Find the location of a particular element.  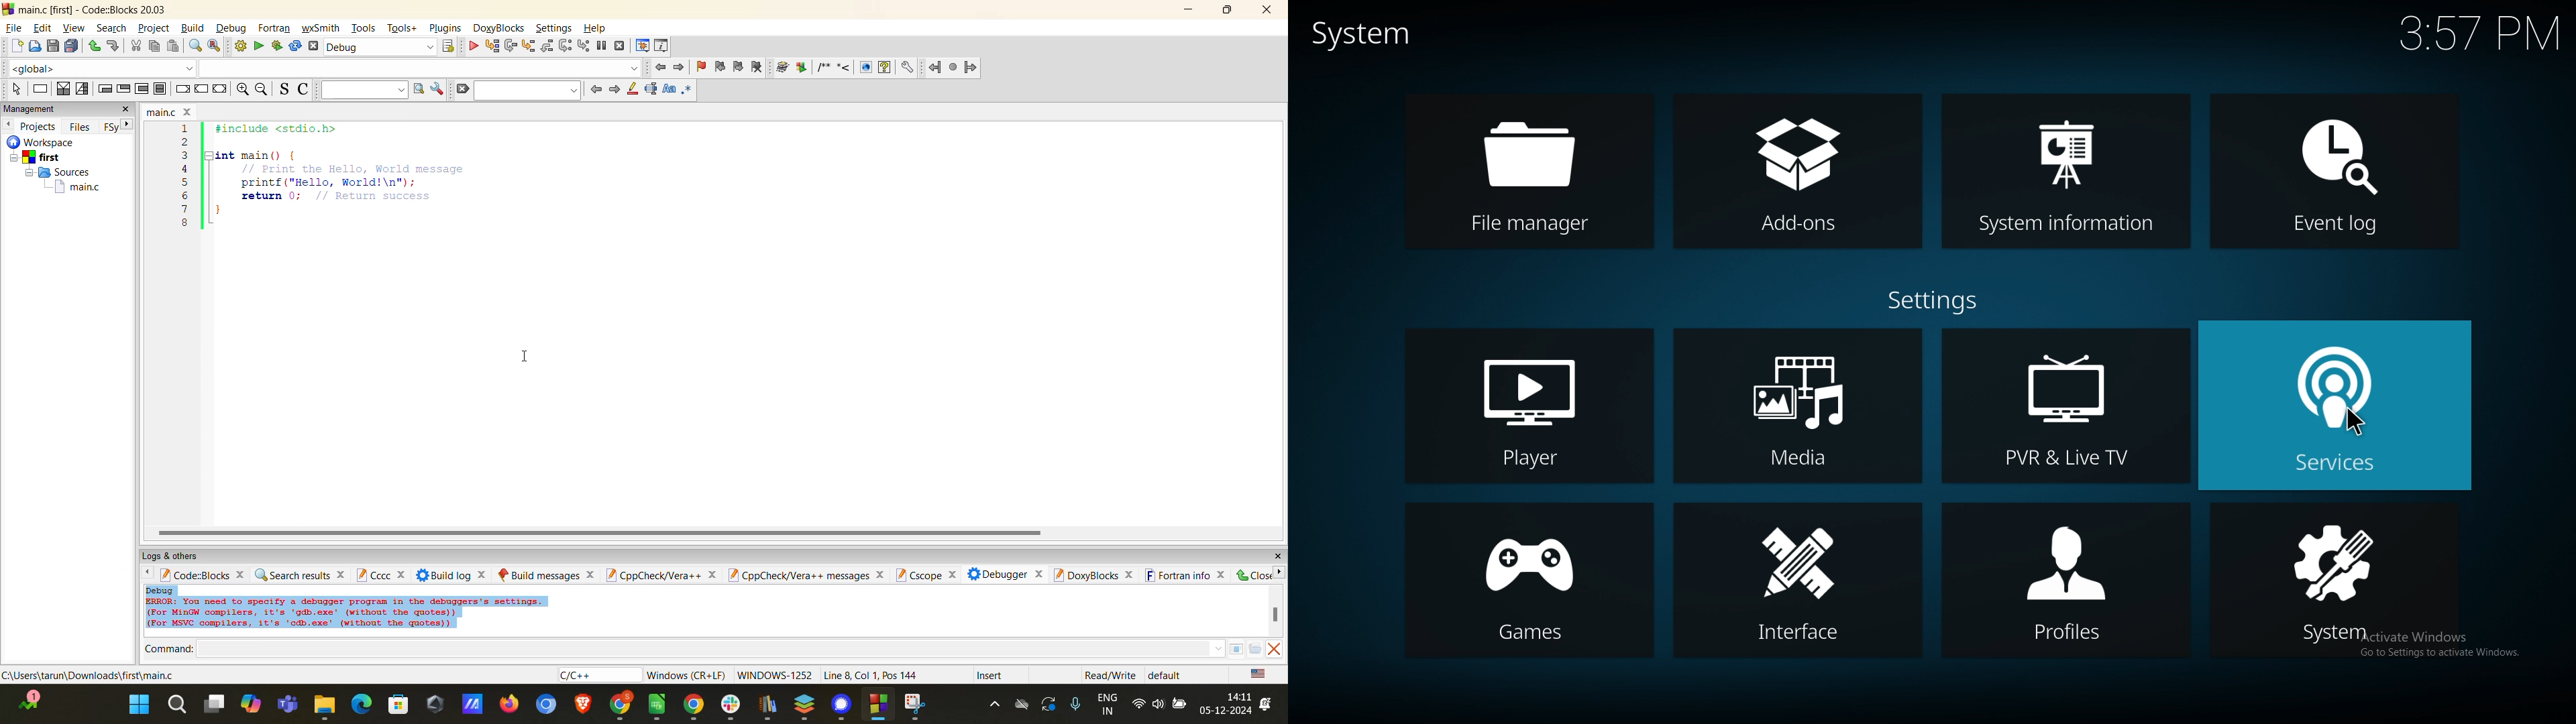

show options window is located at coordinates (436, 90).